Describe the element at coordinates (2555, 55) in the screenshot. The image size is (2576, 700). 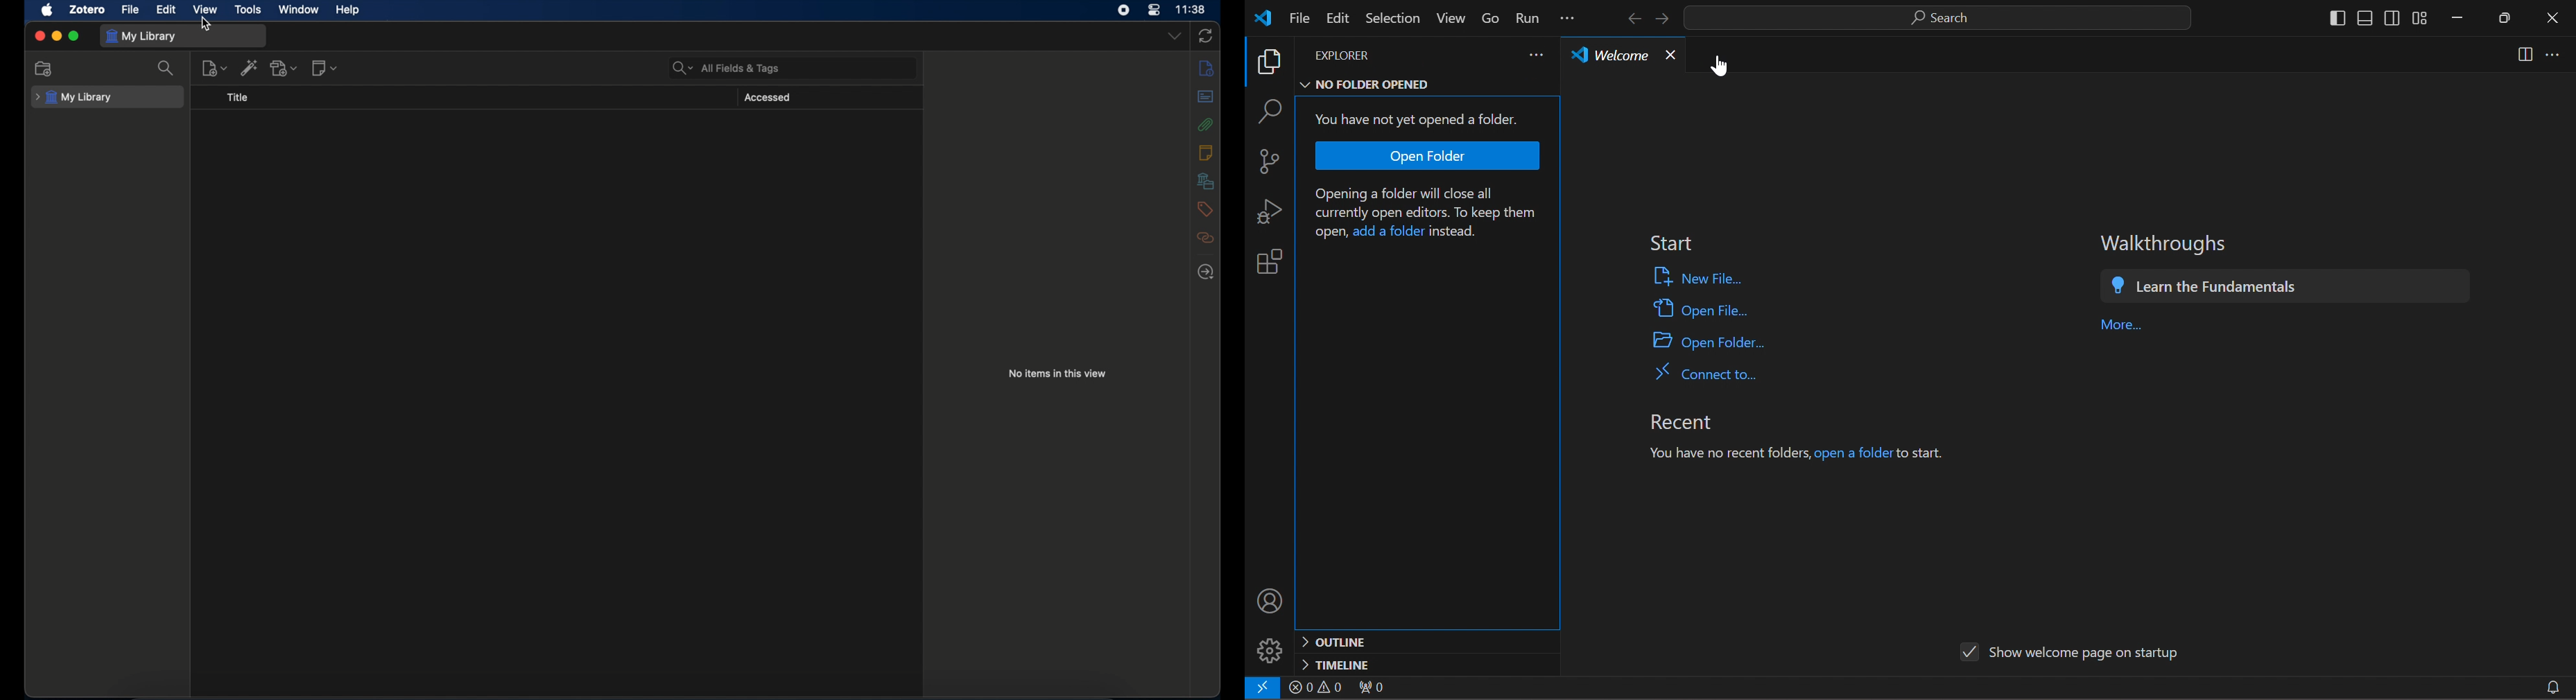
I see `more` at that location.